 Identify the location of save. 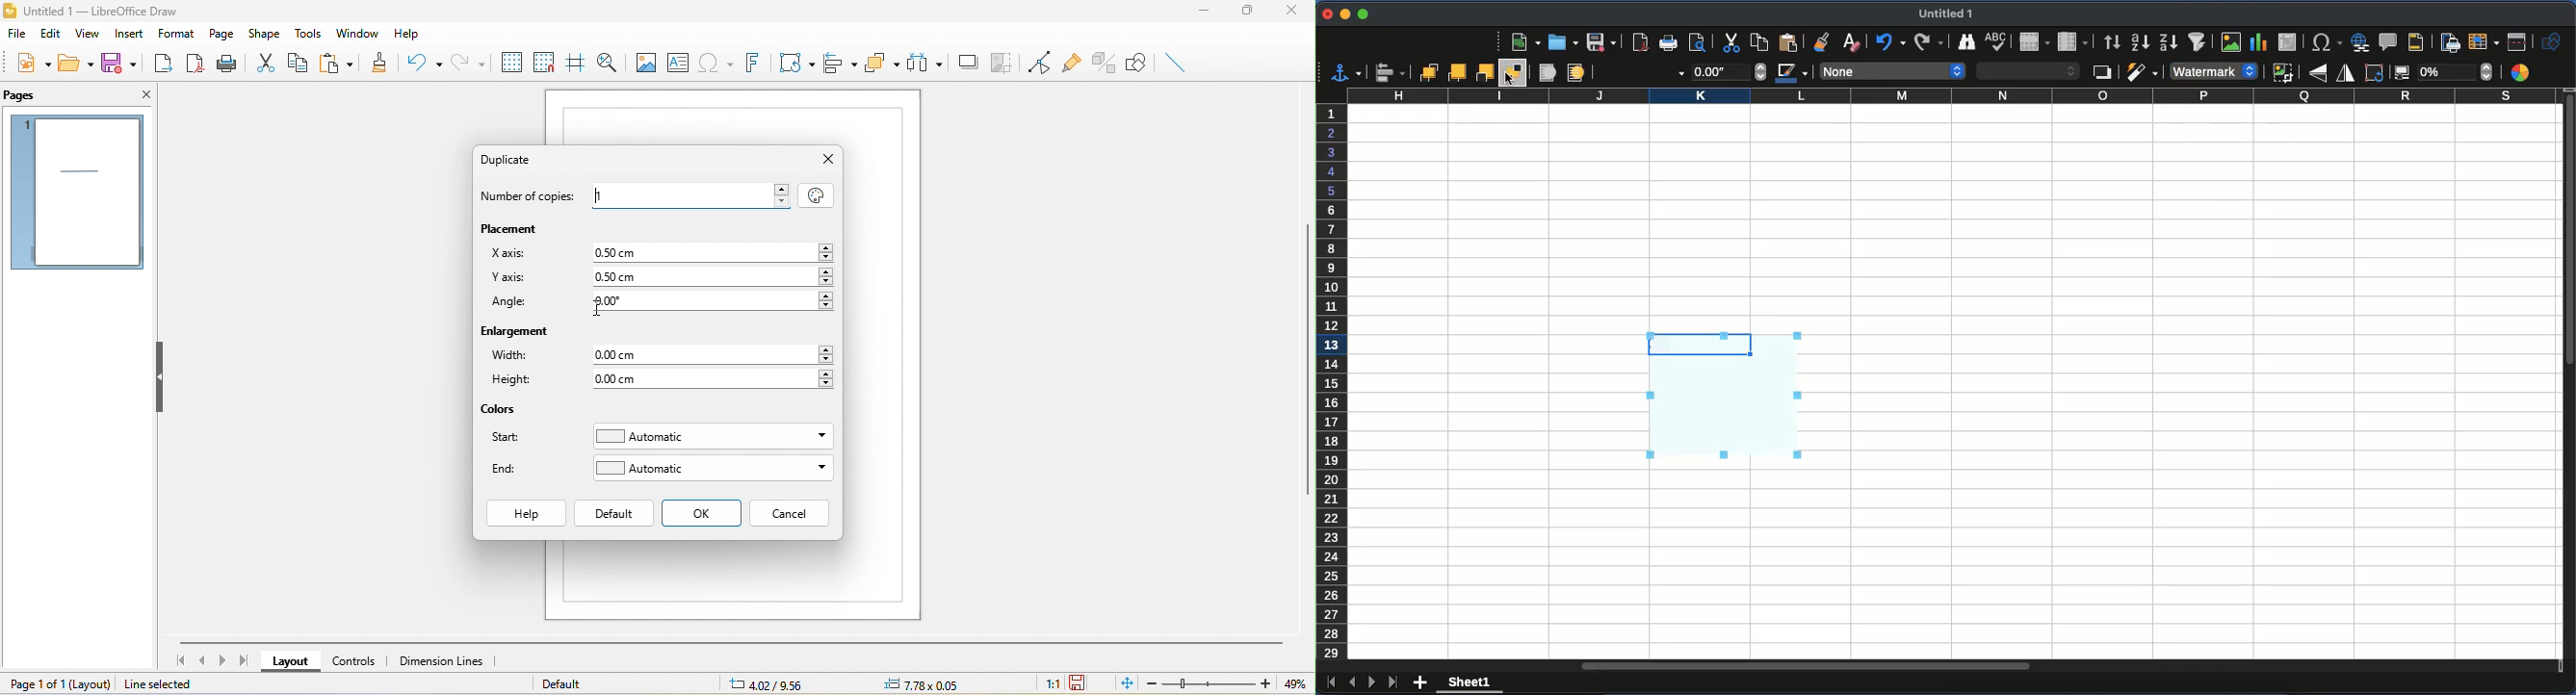
(118, 62).